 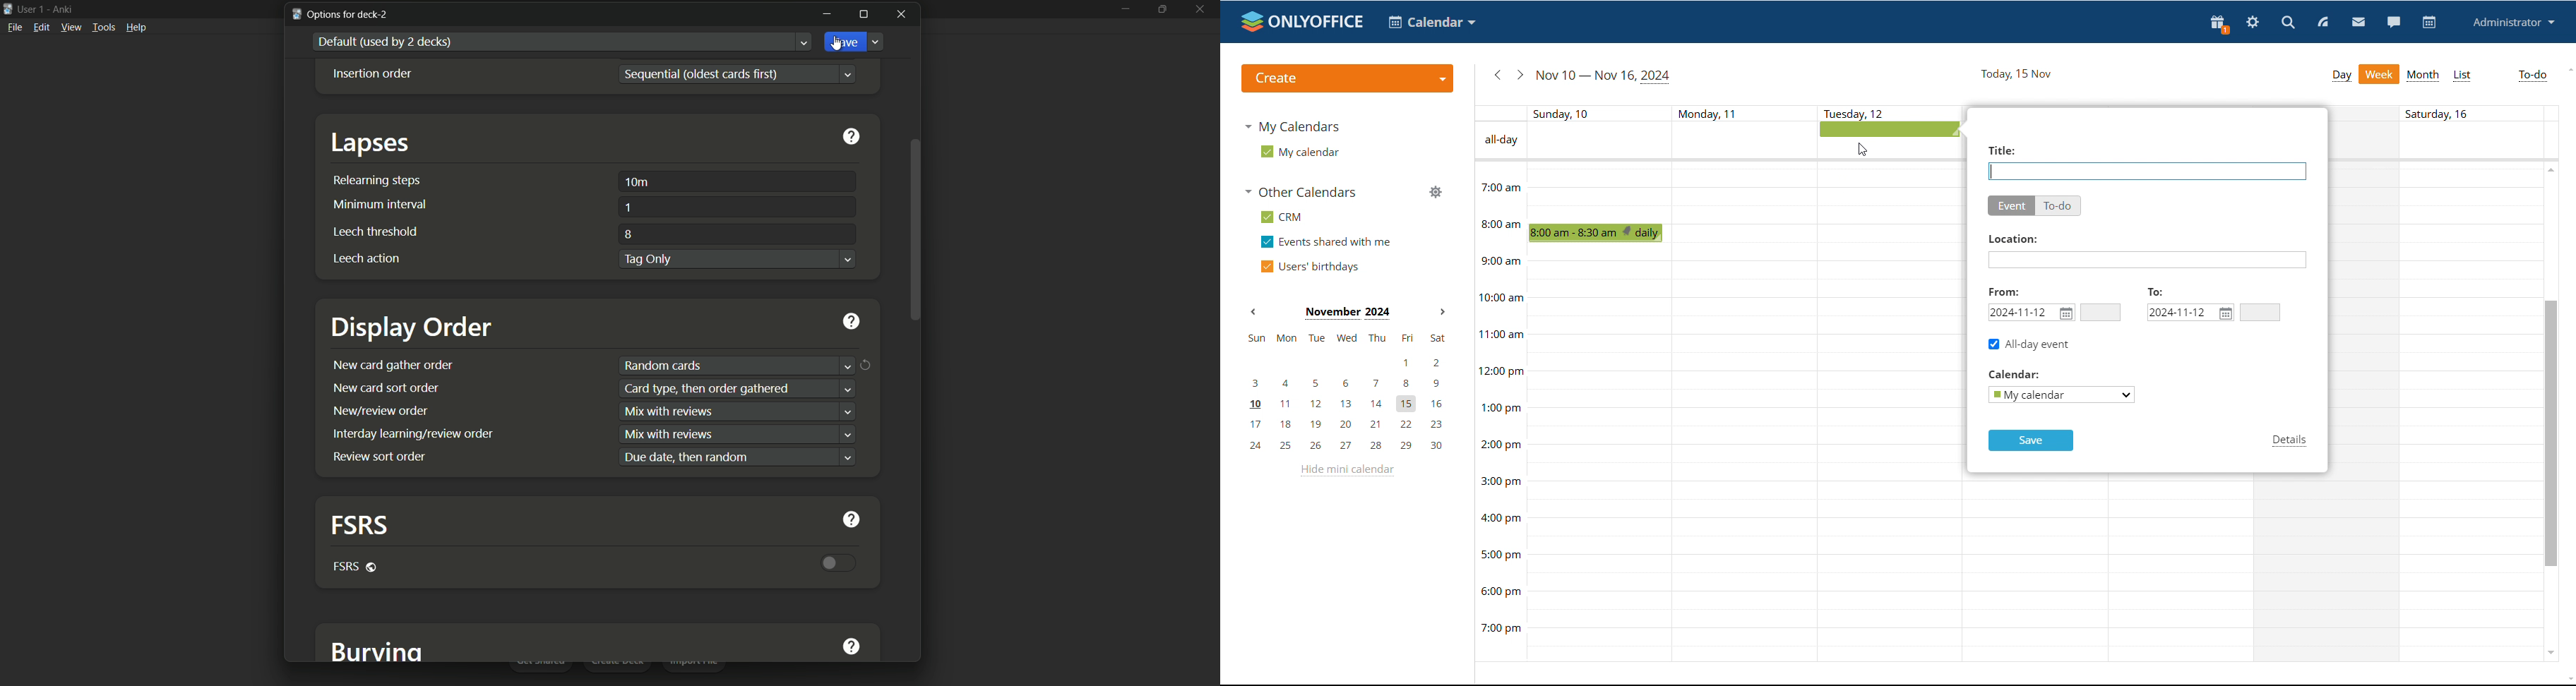 What do you see at coordinates (850, 259) in the screenshot?
I see `Dropdown` at bounding box center [850, 259].